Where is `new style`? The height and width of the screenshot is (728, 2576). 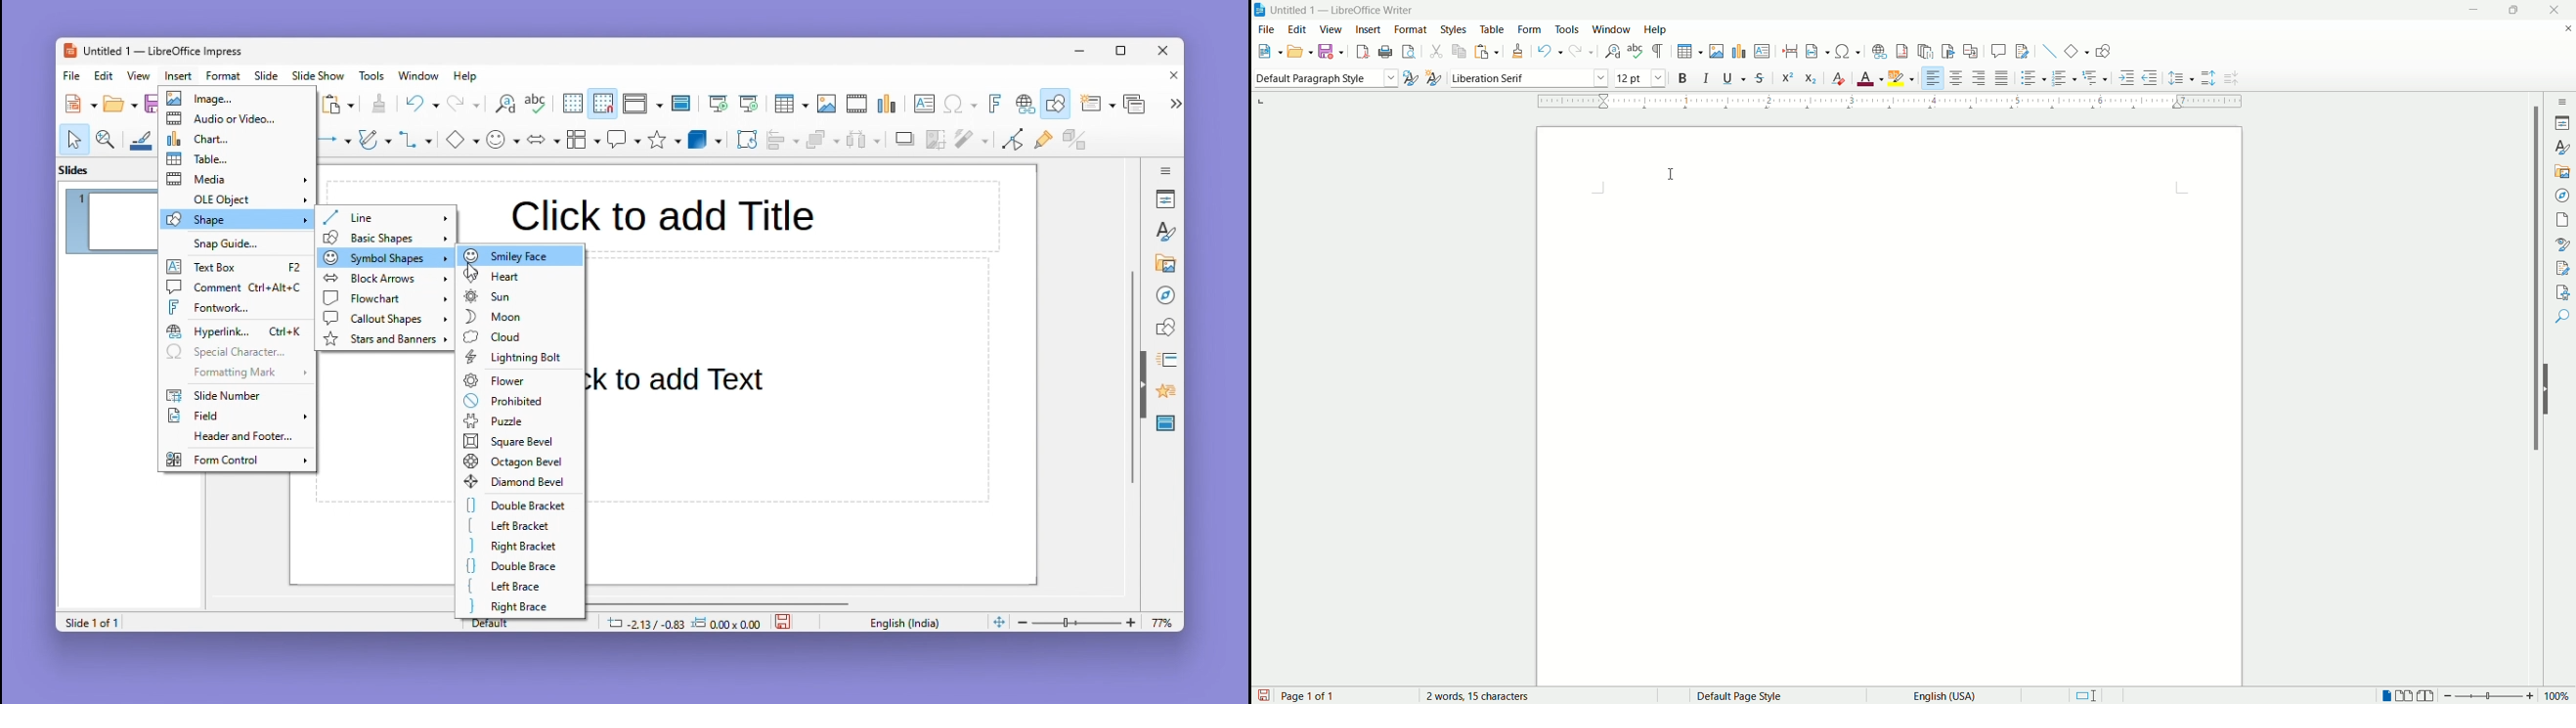 new style is located at coordinates (1435, 80).